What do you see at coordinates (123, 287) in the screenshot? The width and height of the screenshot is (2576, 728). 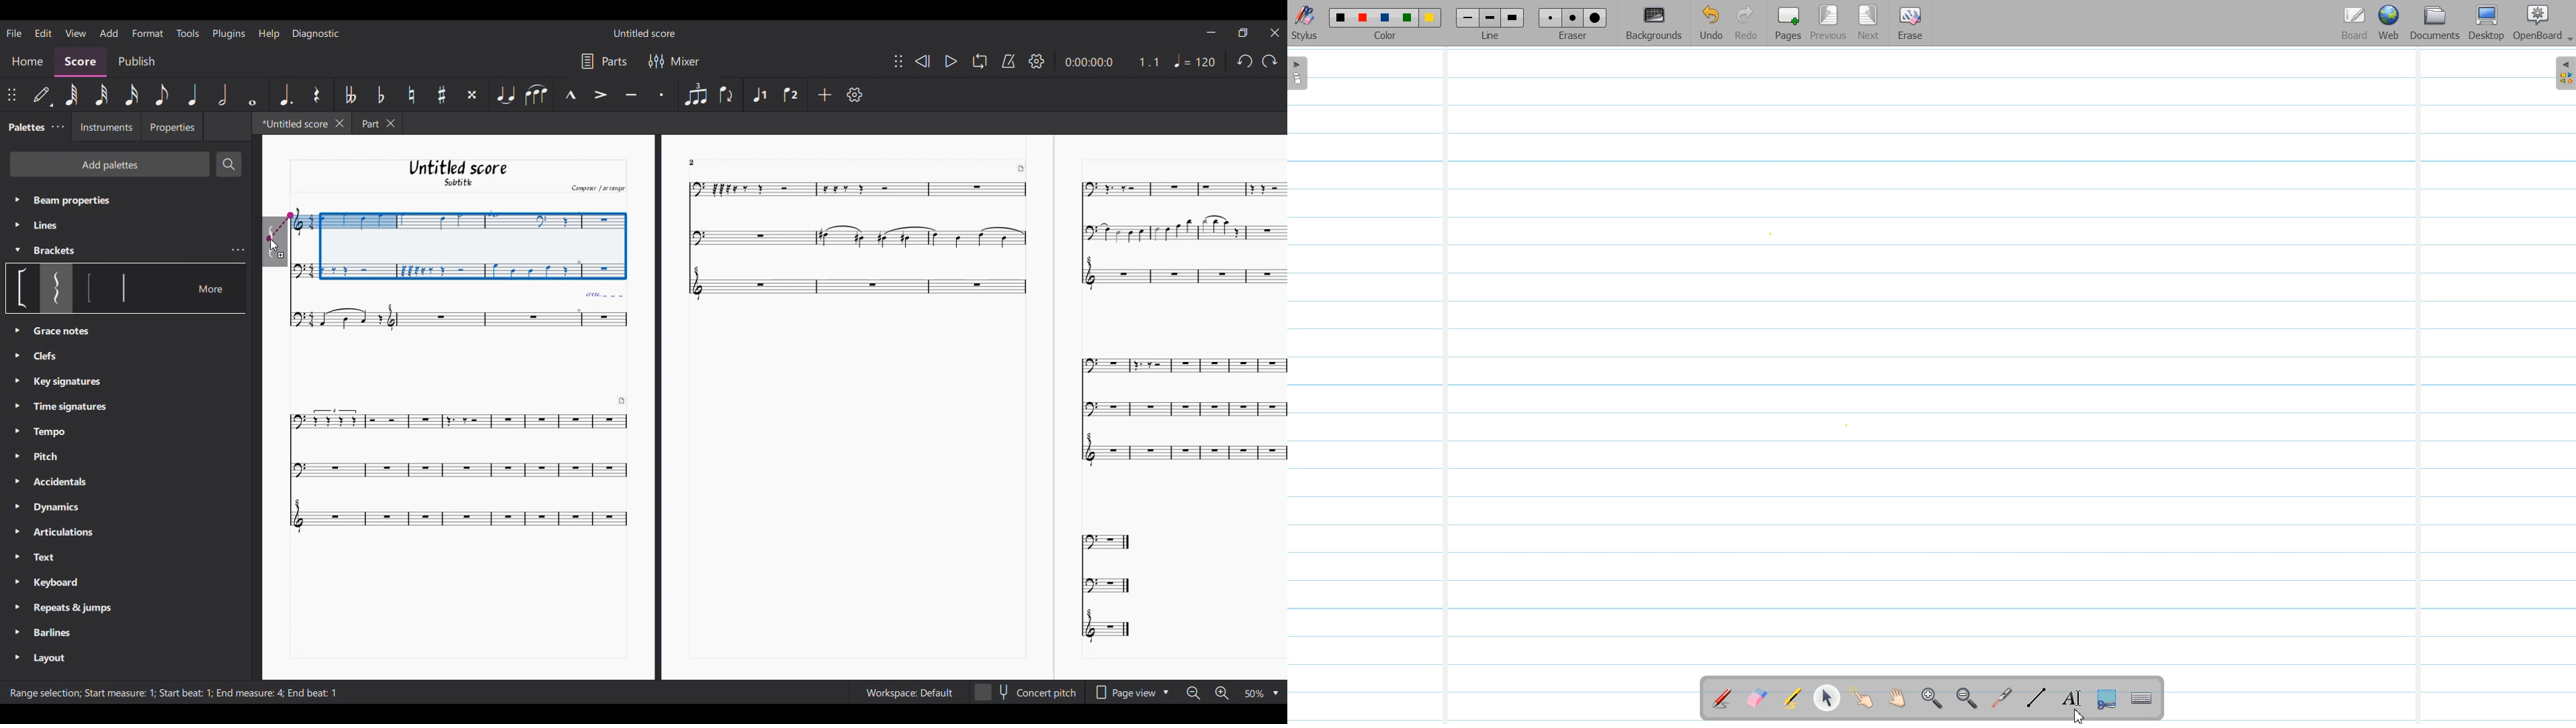 I see `Option under bracket section` at bounding box center [123, 287].